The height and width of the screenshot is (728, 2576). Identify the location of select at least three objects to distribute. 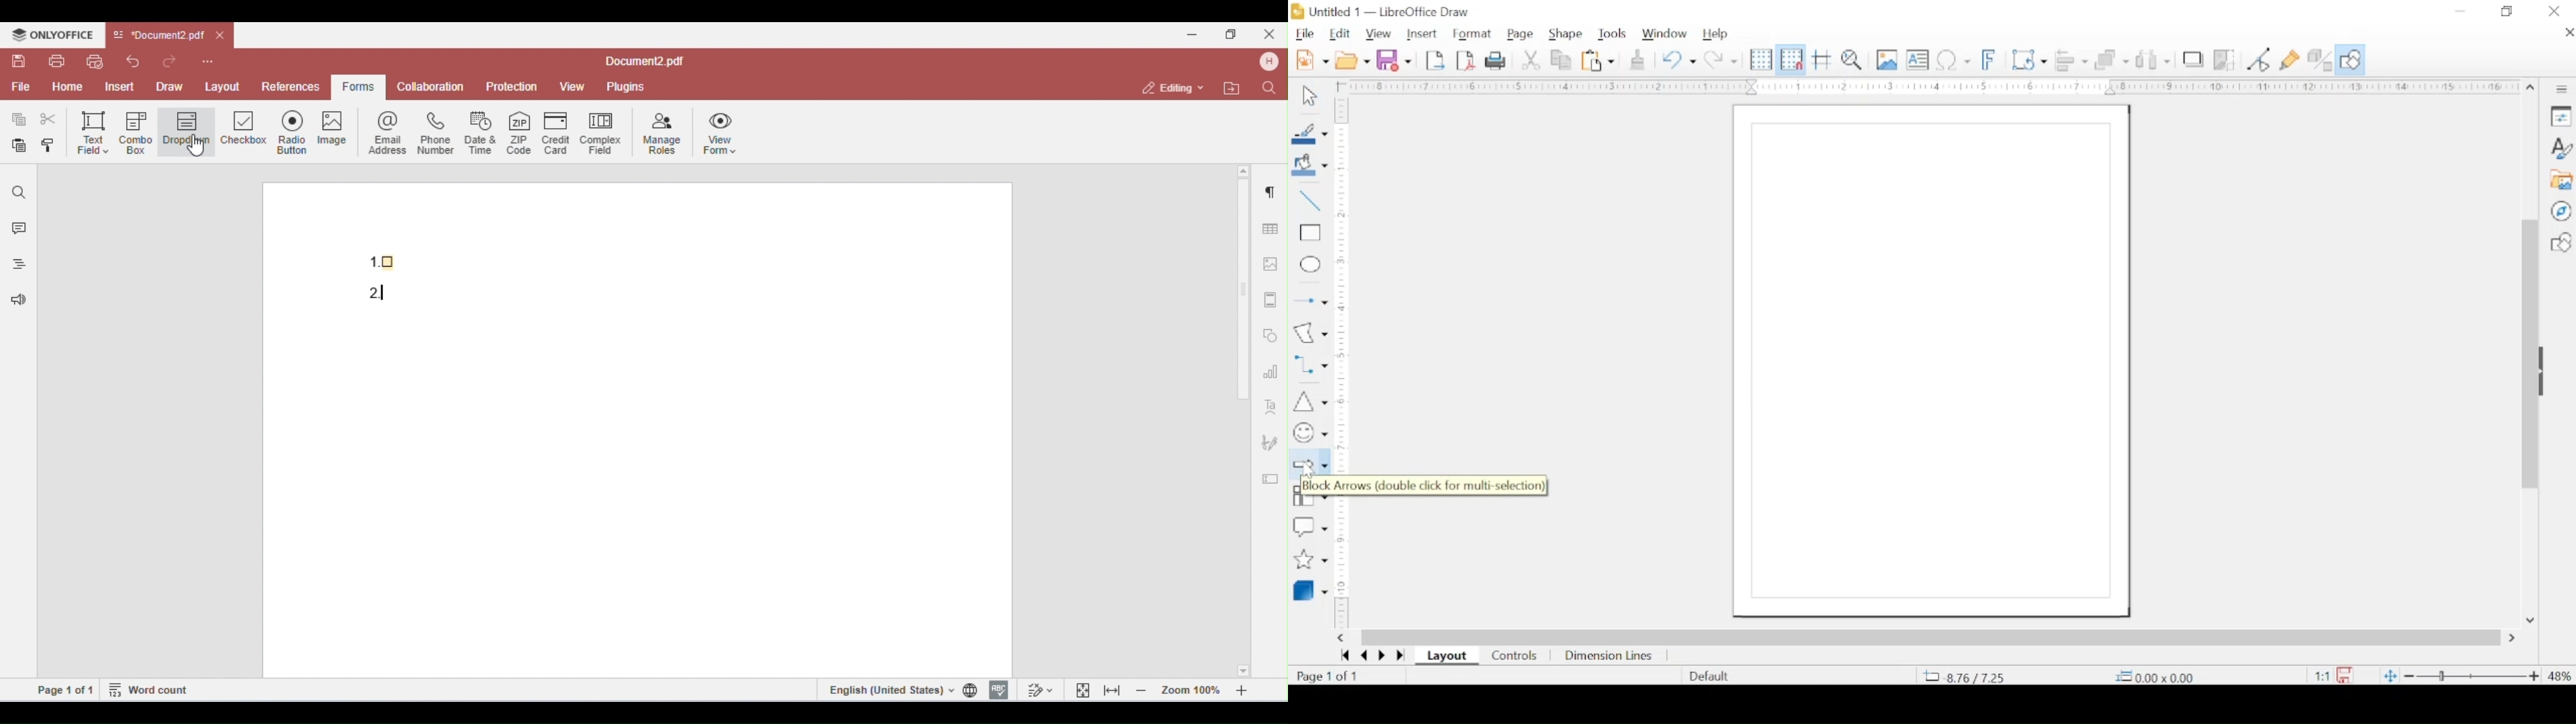
(2154, 59).